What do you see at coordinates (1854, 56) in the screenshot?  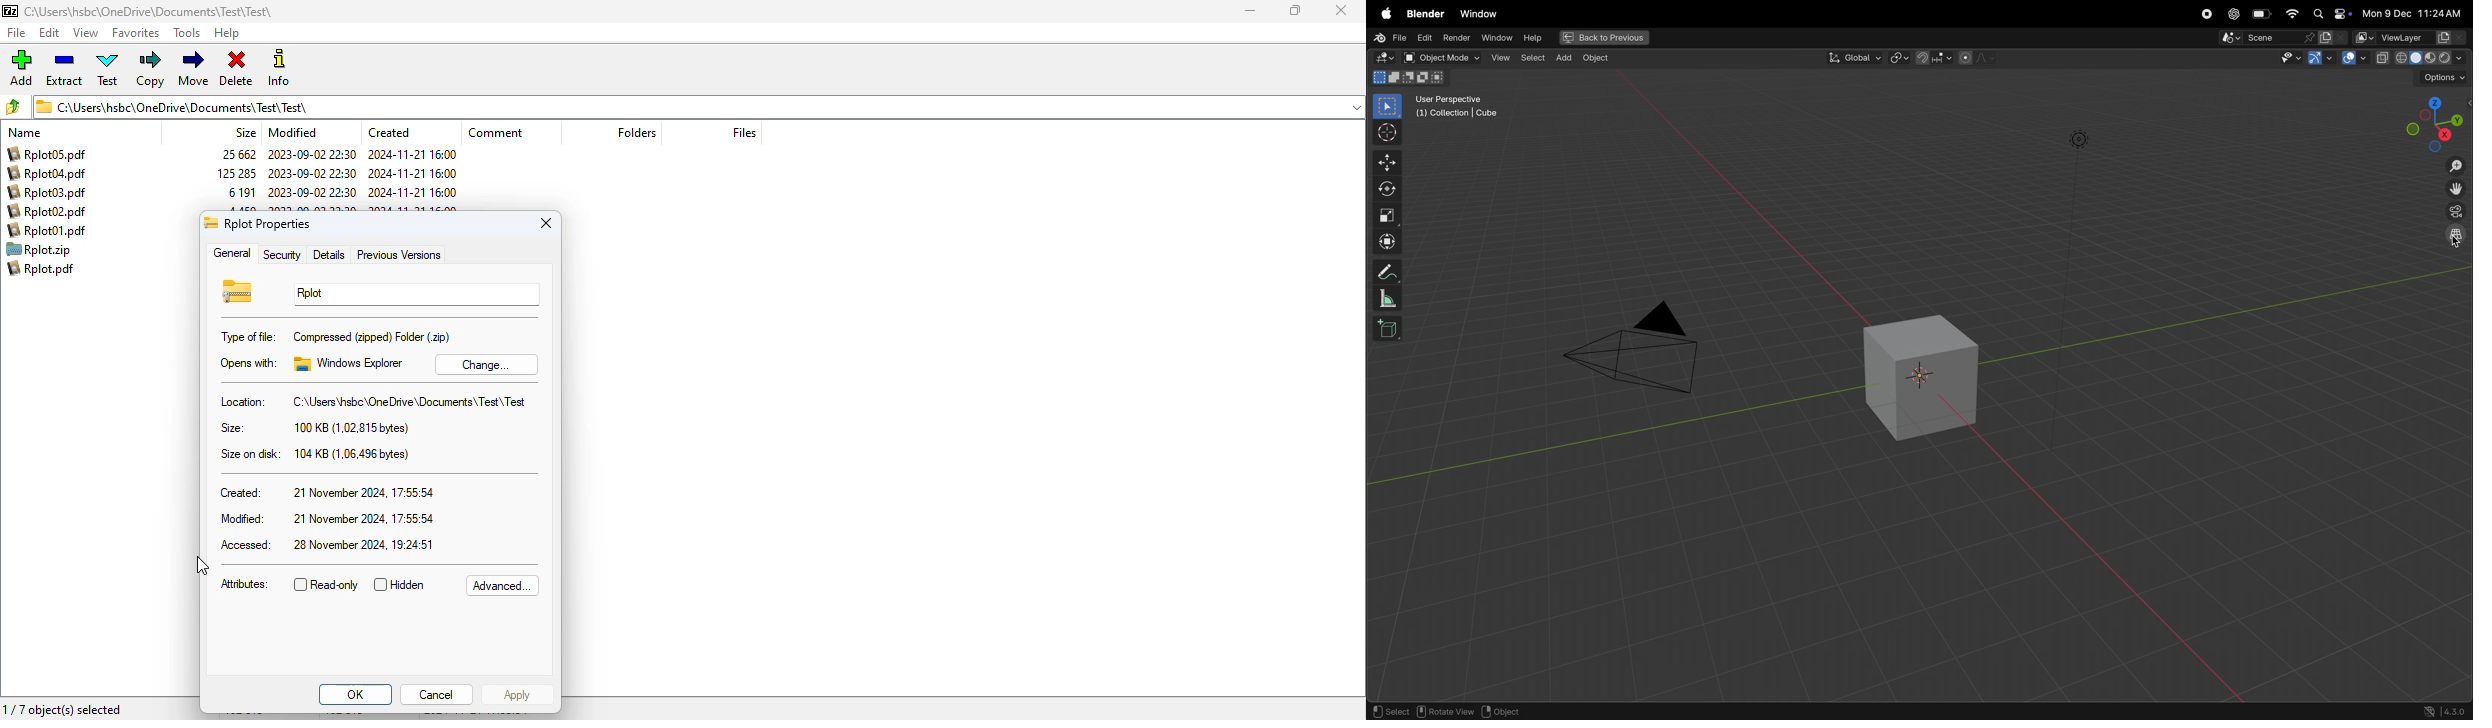 I see `Global` at bounding box center [1854, 56].